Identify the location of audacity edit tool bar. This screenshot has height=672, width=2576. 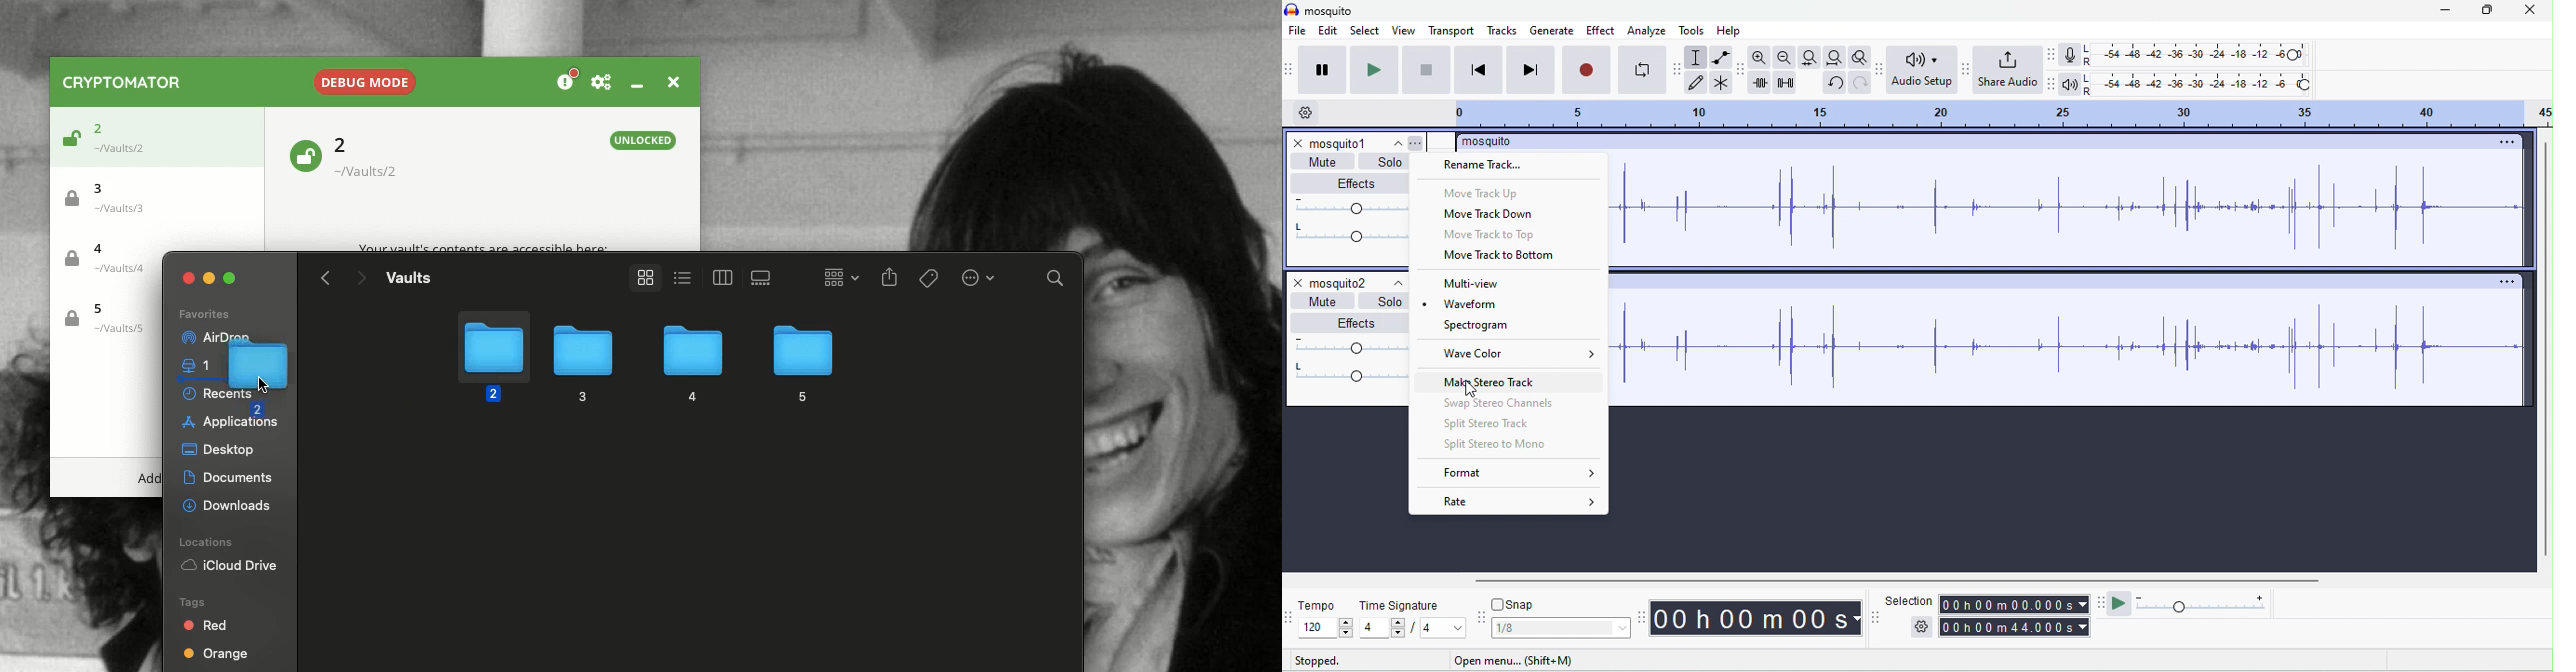
(1743, 68).